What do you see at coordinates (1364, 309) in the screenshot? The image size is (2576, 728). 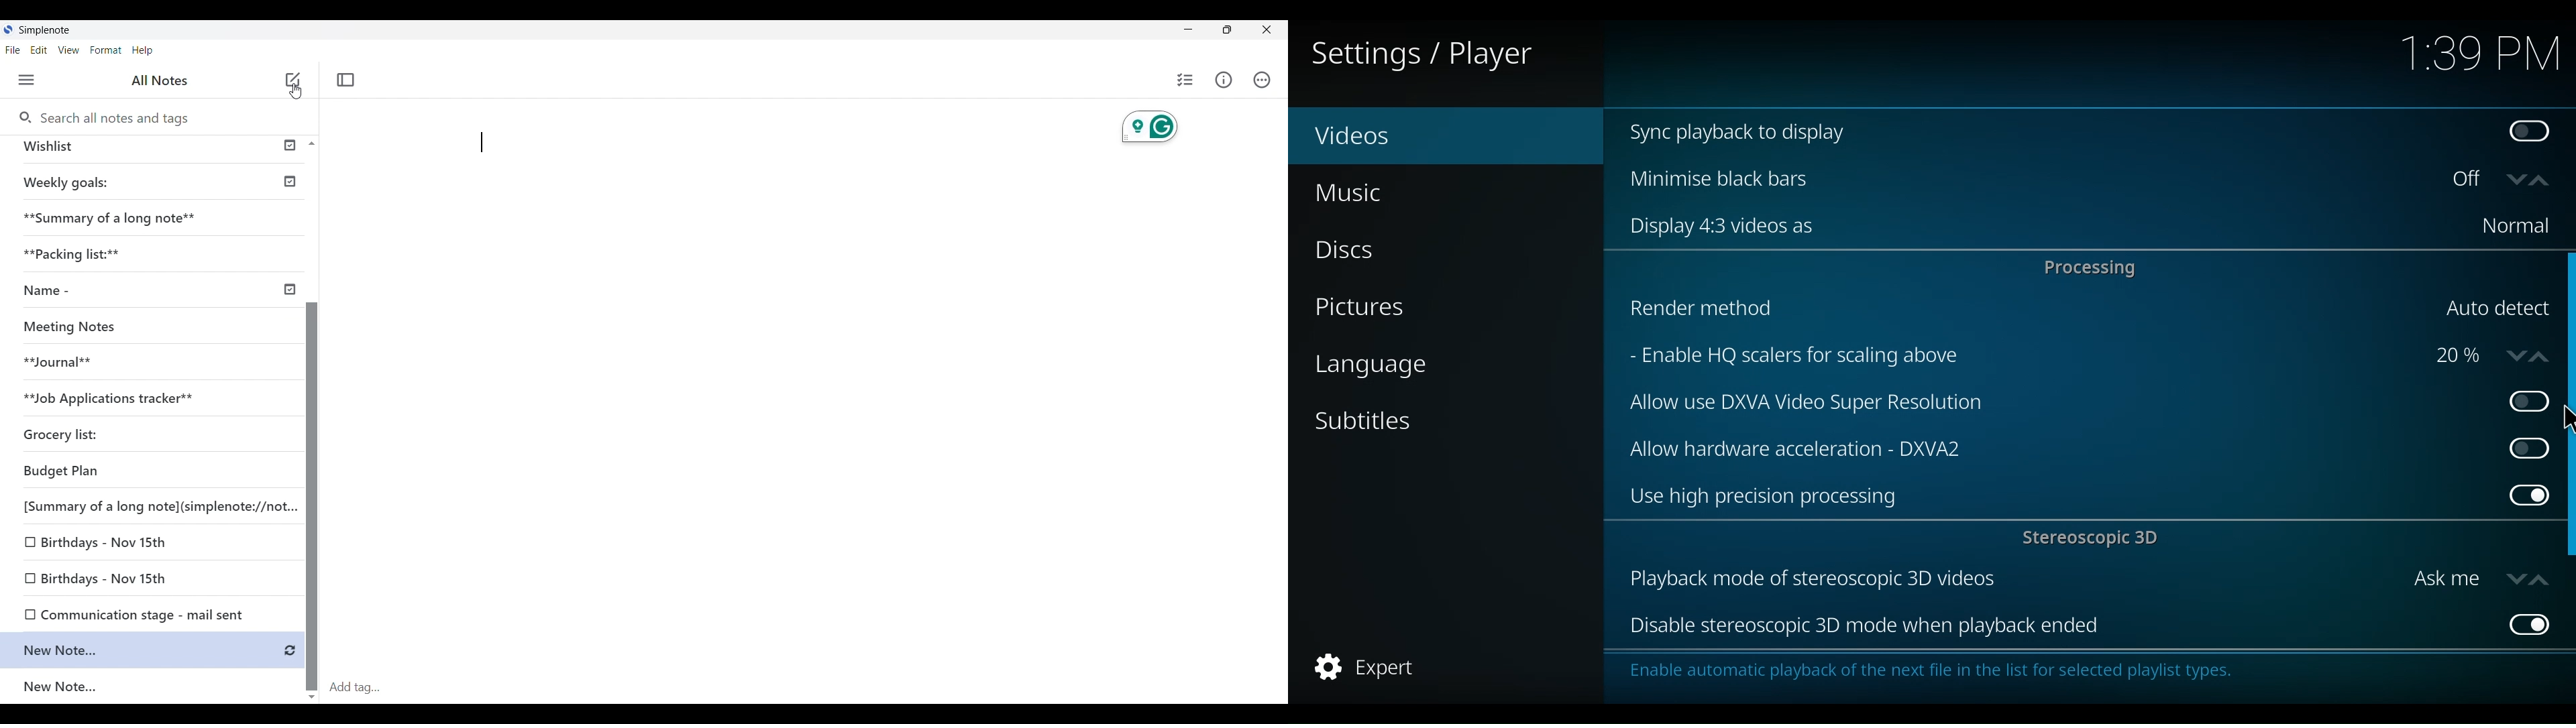 I see `Pictures` at bounding box center [1364, 309].